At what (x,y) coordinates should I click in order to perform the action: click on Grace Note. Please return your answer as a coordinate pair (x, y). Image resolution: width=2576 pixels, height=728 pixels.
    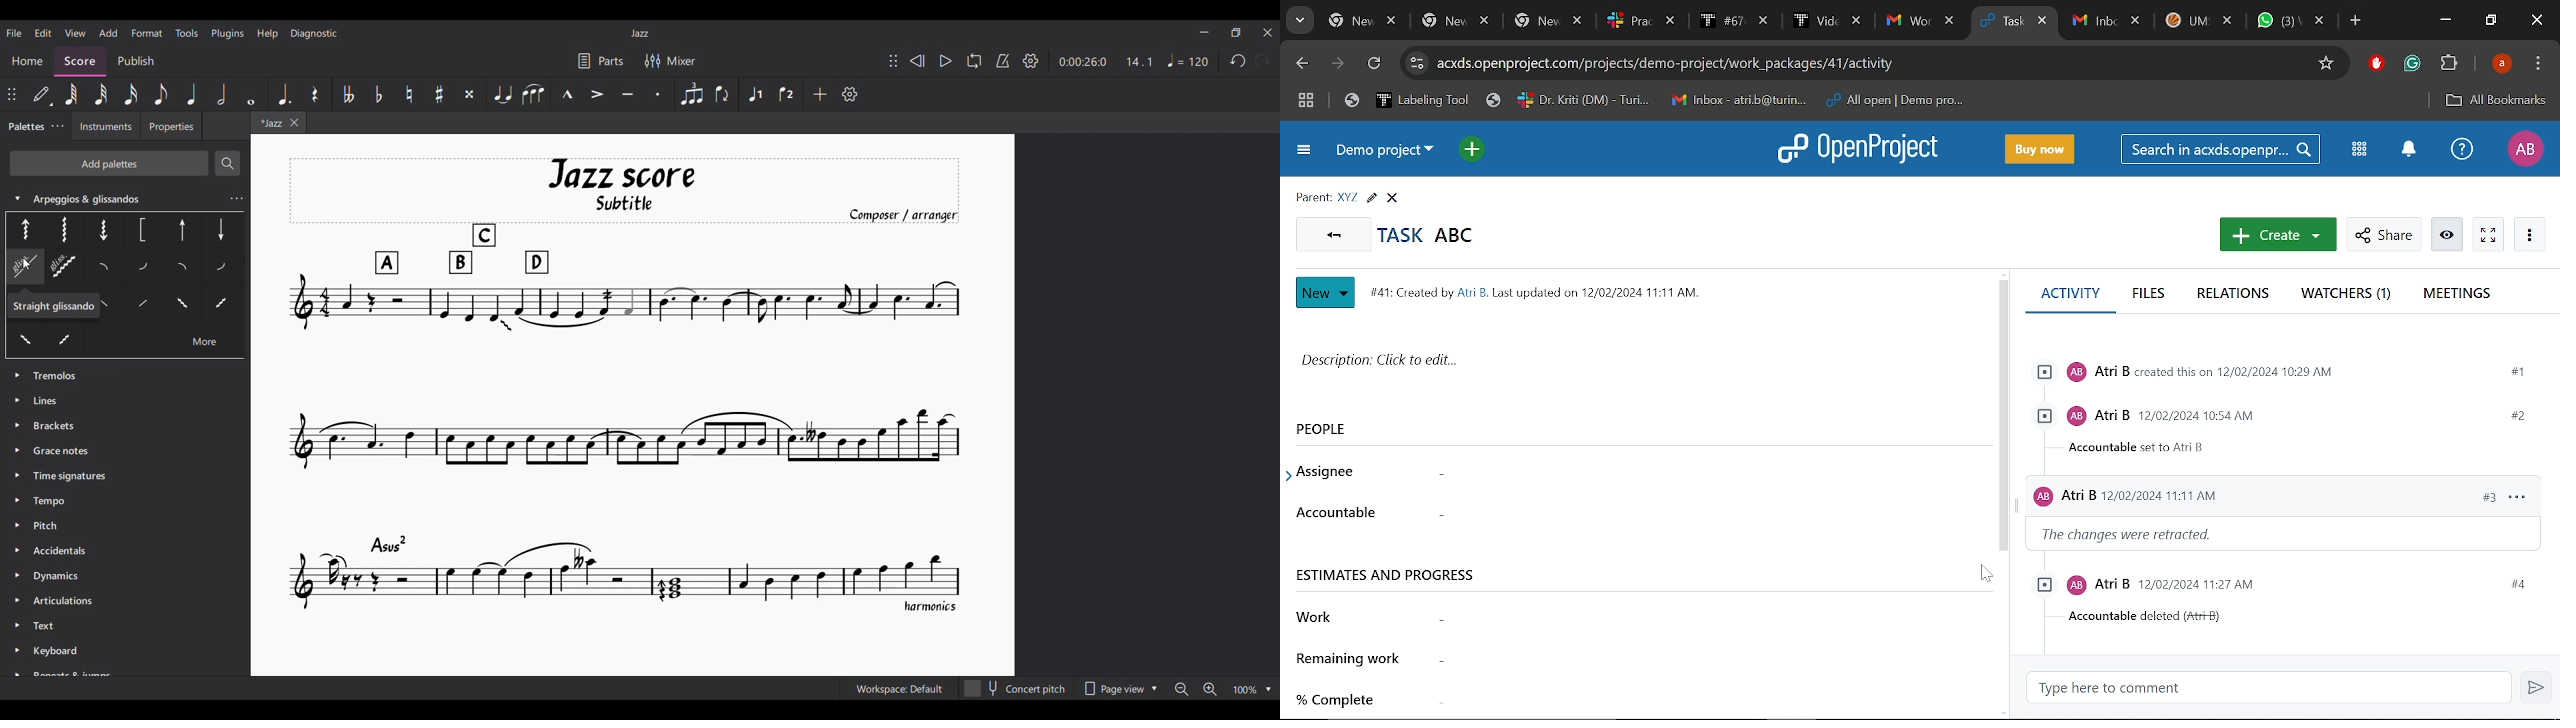
    Looking at the image, I should click on (65, 451).